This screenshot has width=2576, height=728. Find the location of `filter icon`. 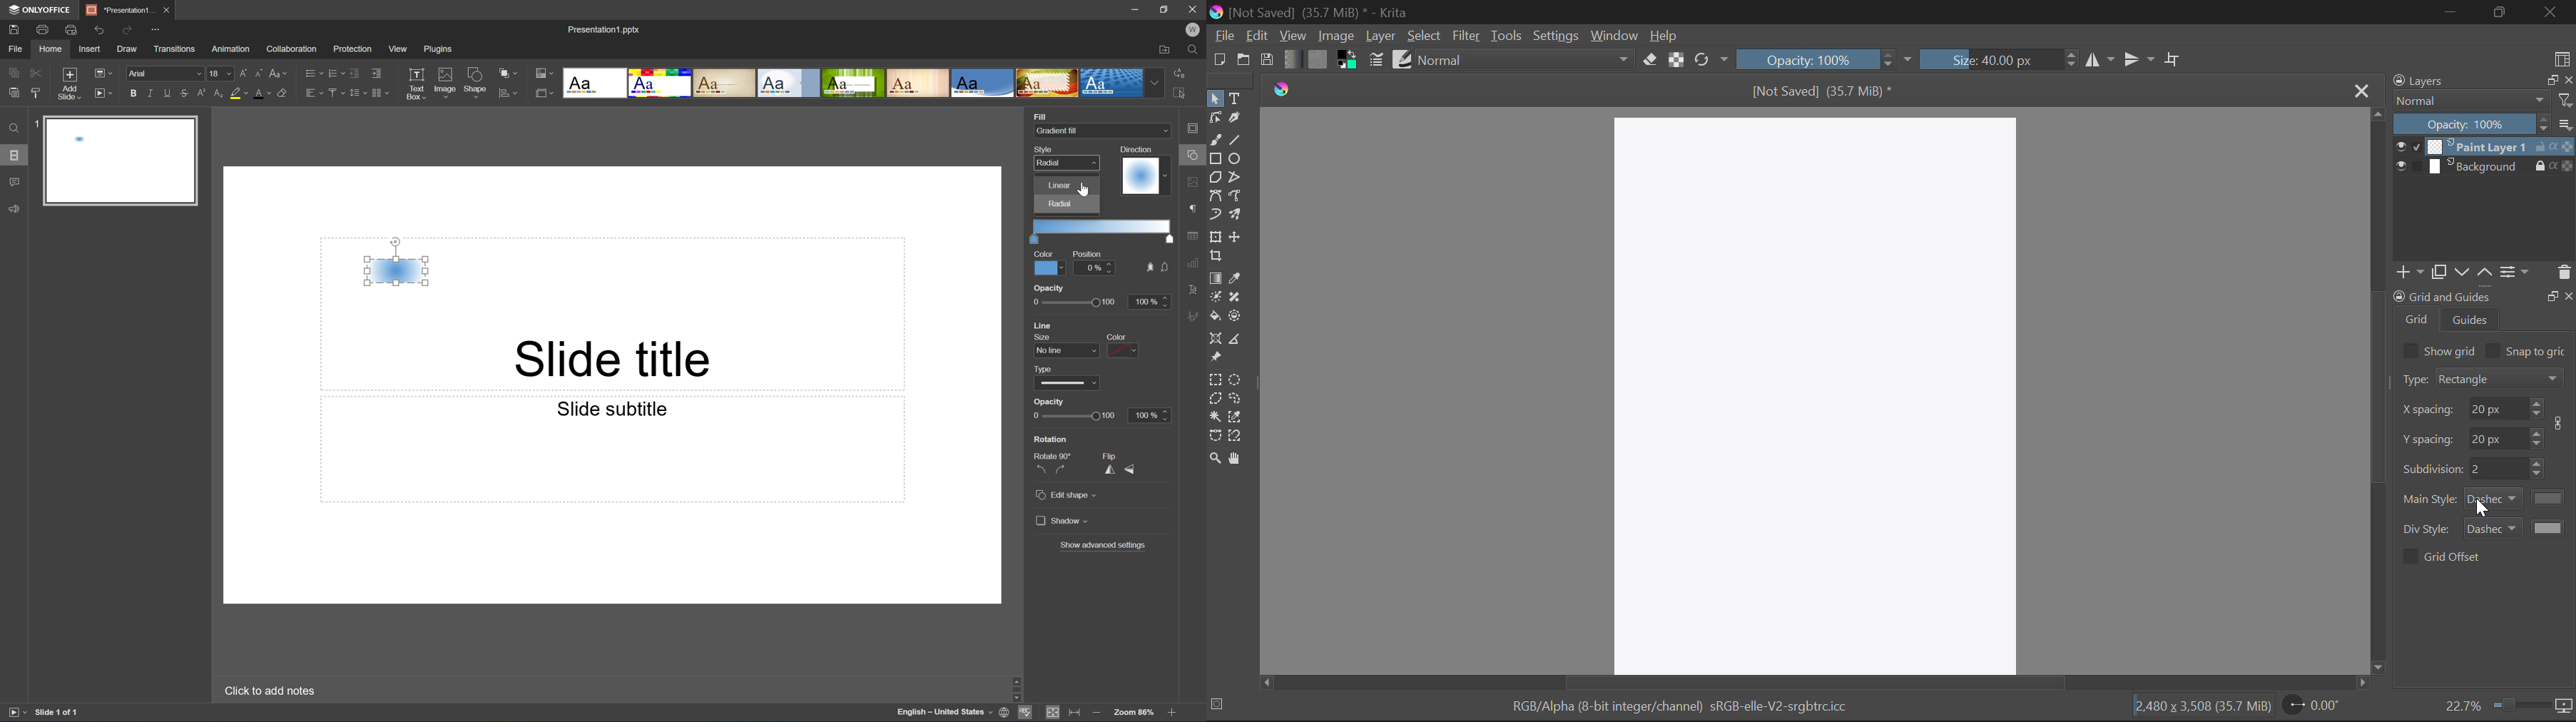

filter icon is located at coordinates (2565, 100).